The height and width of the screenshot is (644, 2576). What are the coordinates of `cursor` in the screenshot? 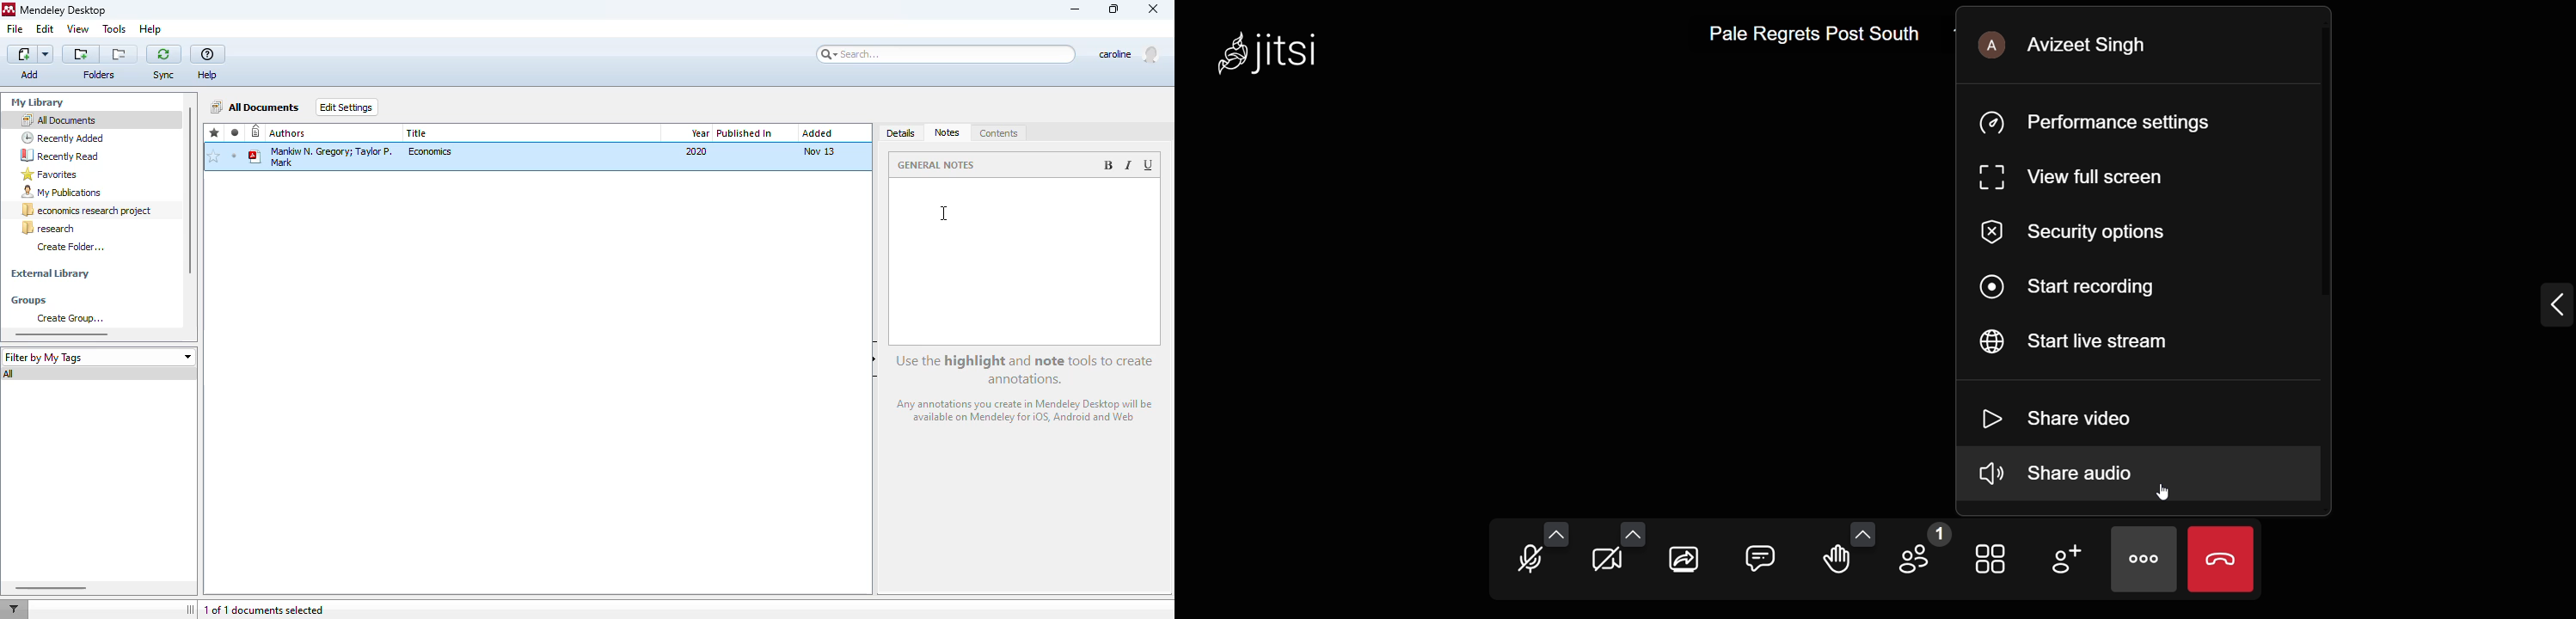 It's located at (942, 213).